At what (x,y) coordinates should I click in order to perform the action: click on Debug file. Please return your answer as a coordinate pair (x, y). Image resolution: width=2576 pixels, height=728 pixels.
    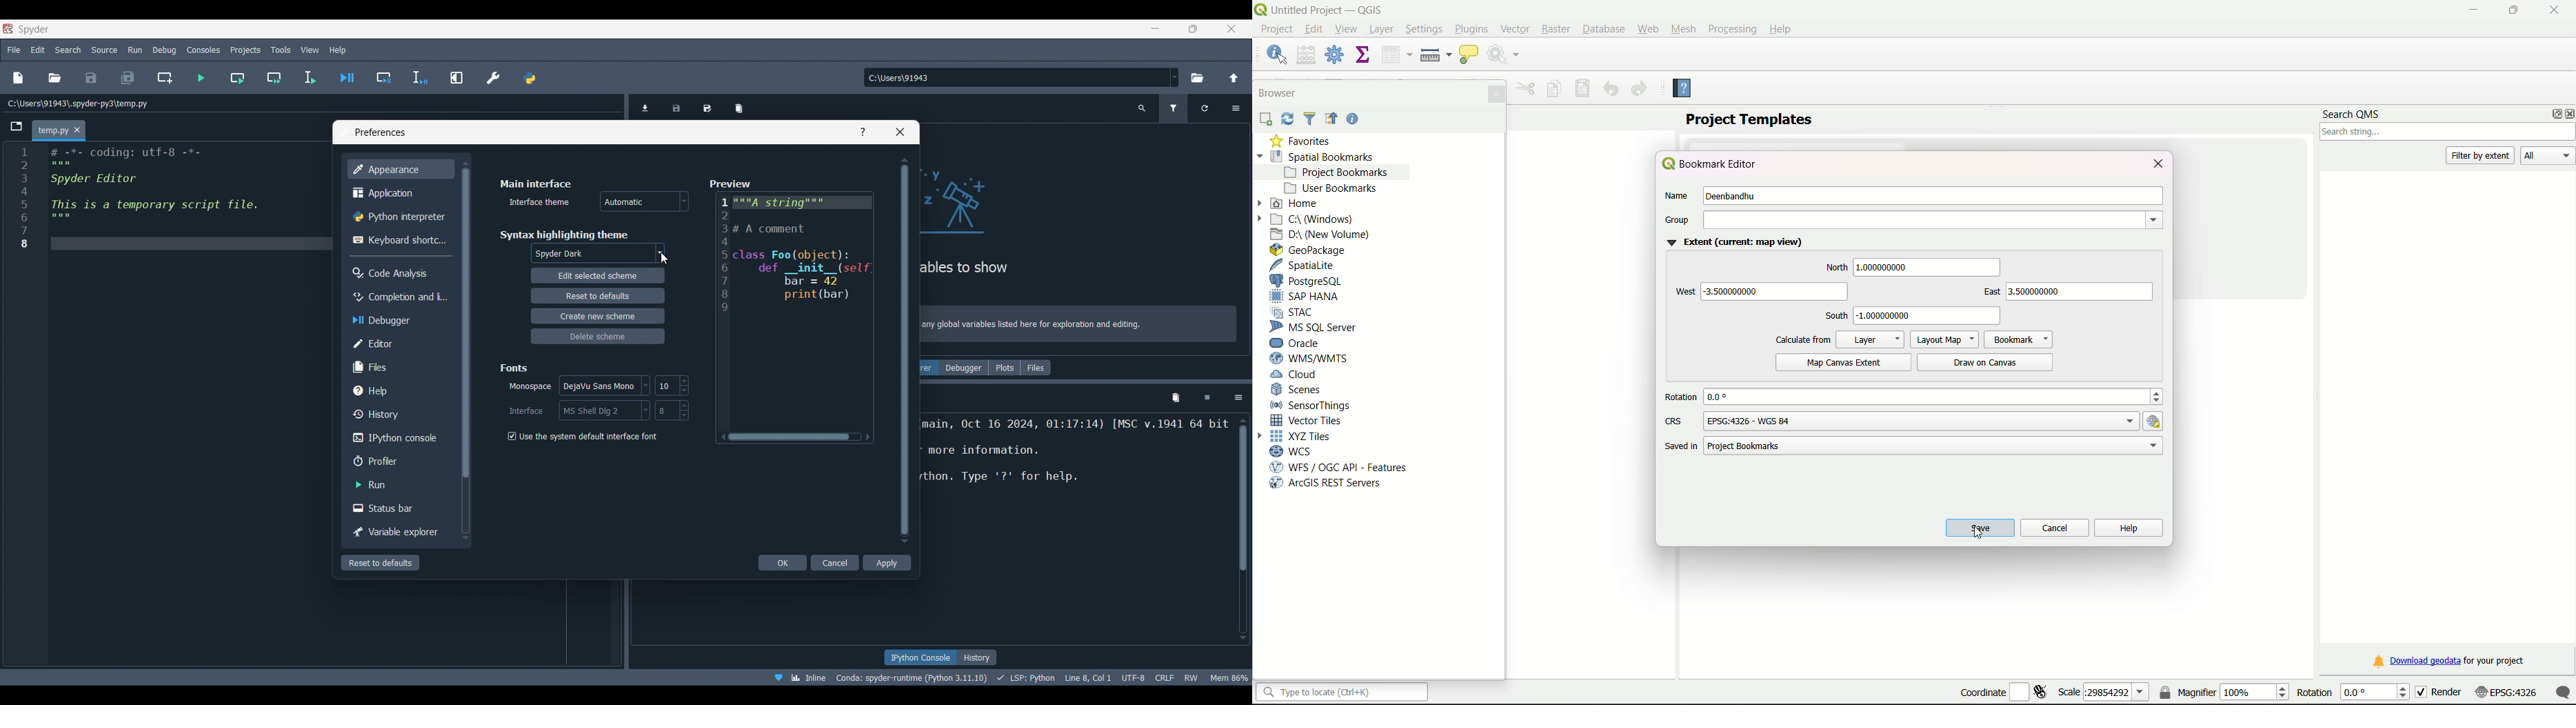
    Looking at the image, I should click on (348, 78).